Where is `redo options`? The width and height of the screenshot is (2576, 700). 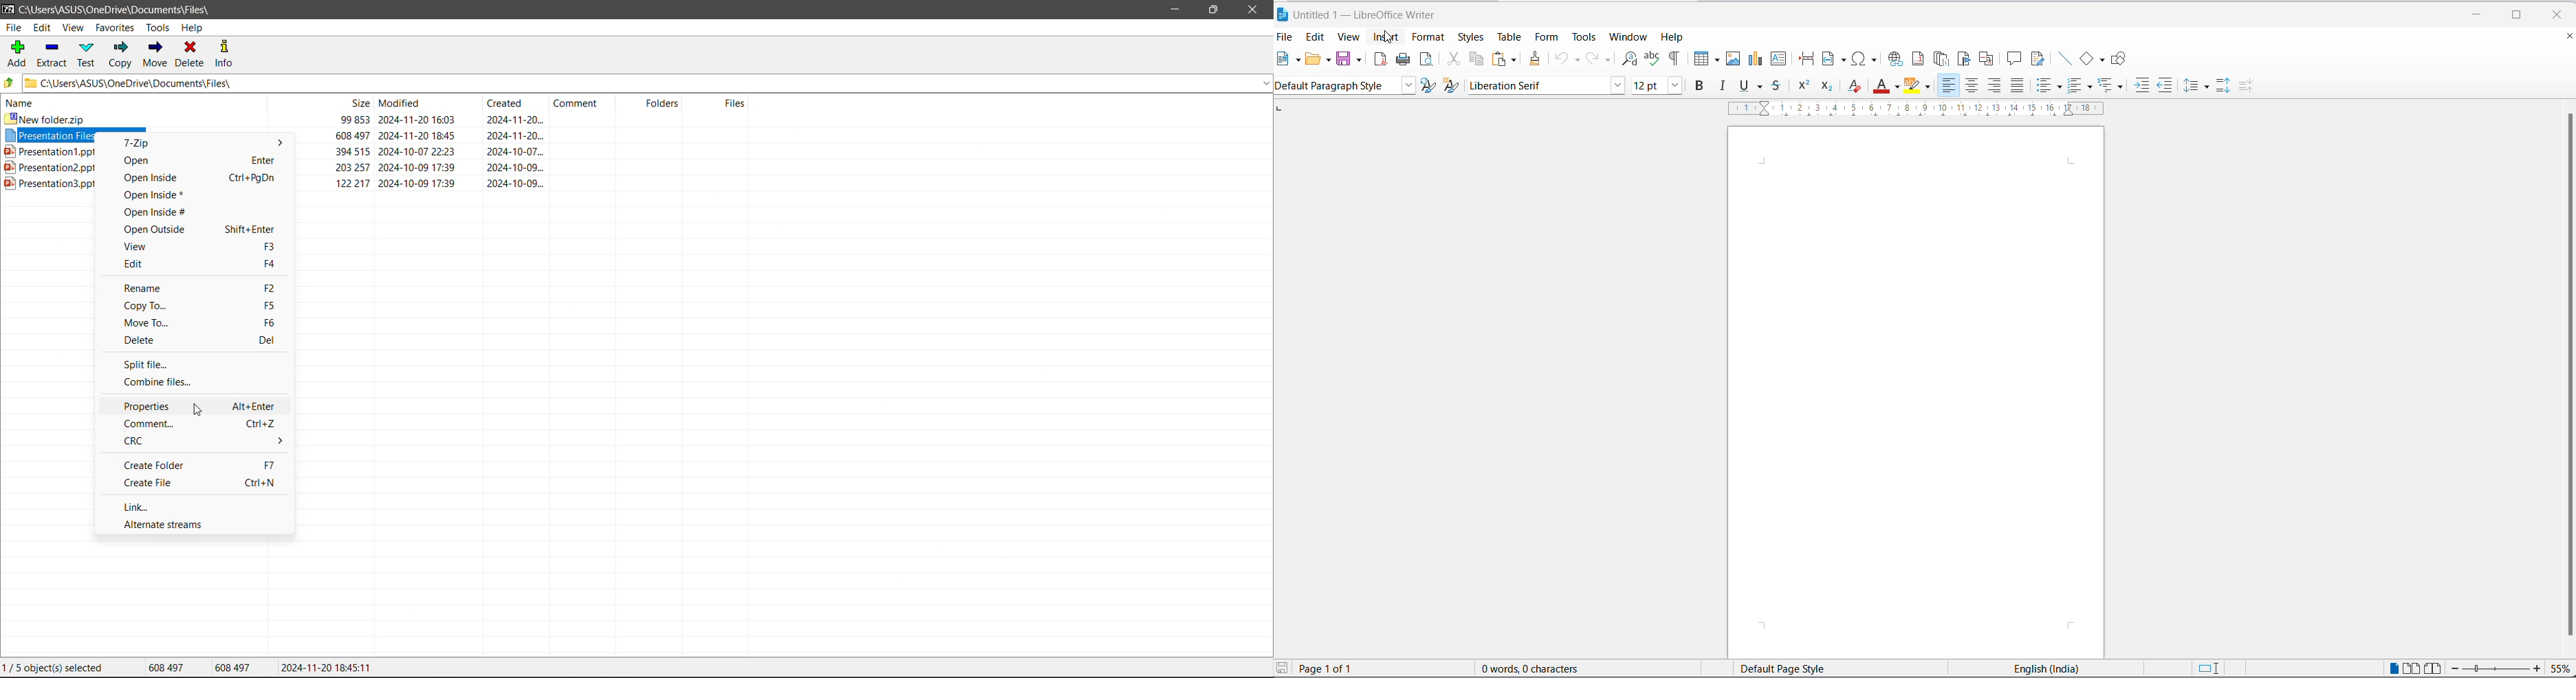 redo options is located at coordinates (1608, 59).